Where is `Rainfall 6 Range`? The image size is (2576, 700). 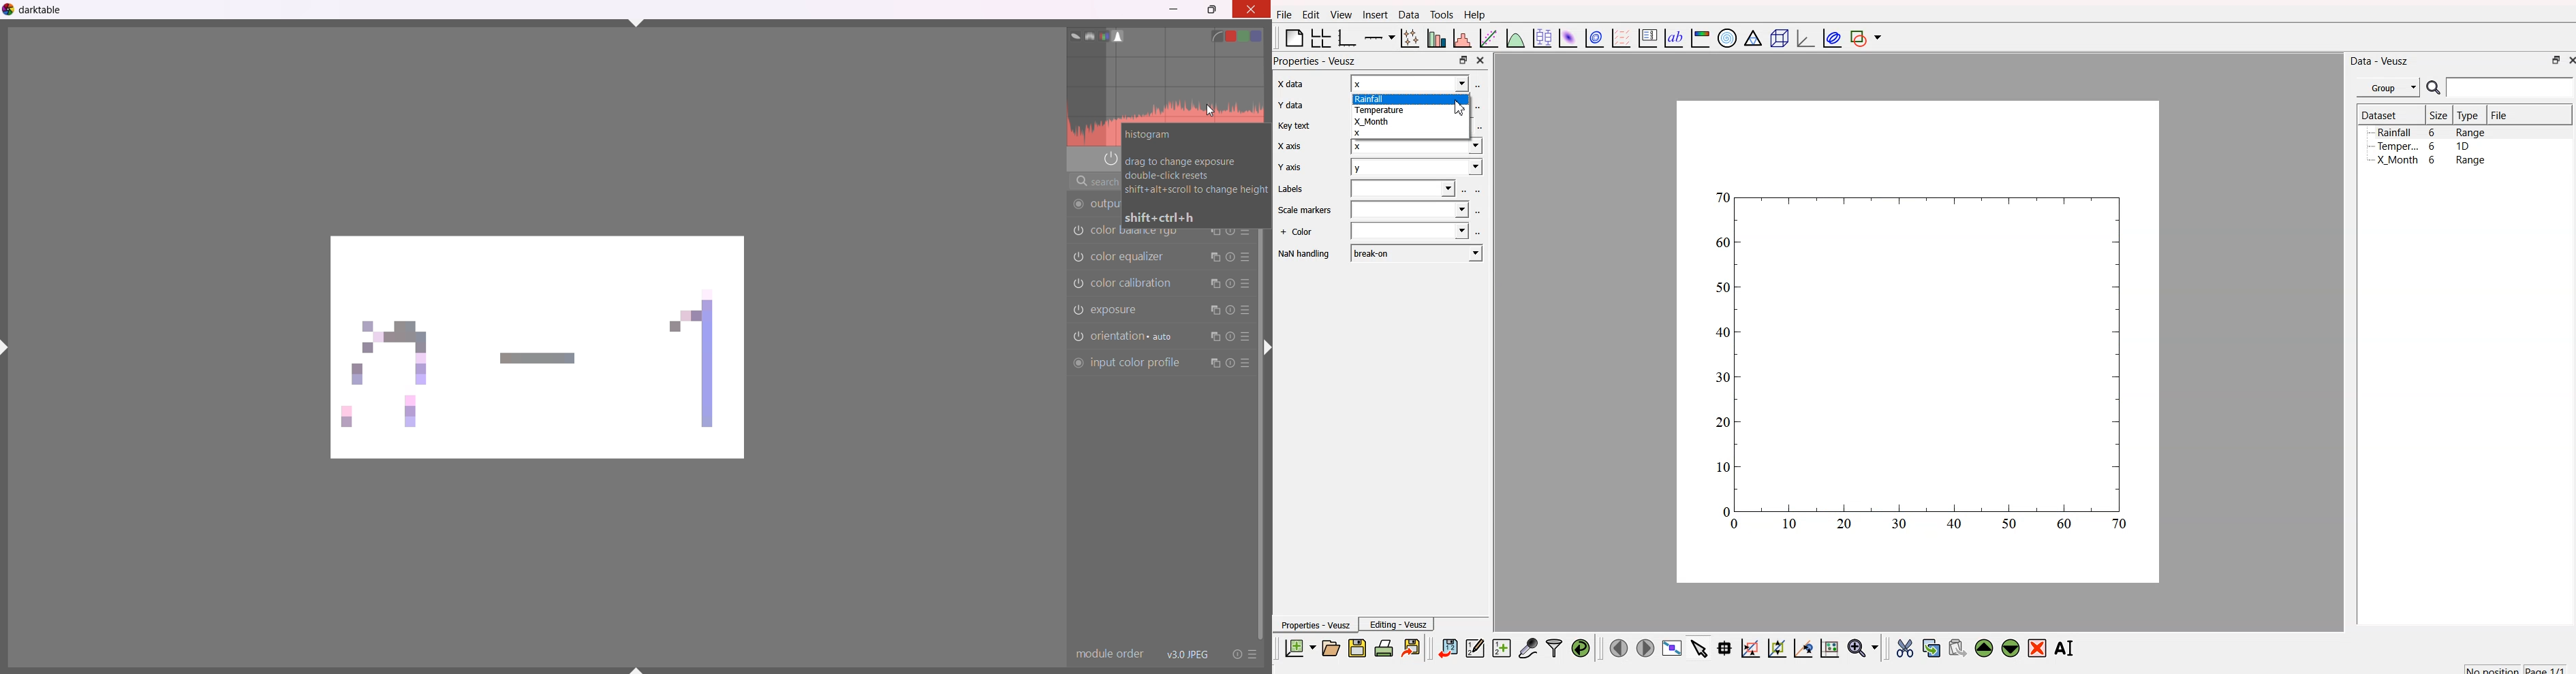 Rainfall 6 Range is located at coordinates (2433, 132).